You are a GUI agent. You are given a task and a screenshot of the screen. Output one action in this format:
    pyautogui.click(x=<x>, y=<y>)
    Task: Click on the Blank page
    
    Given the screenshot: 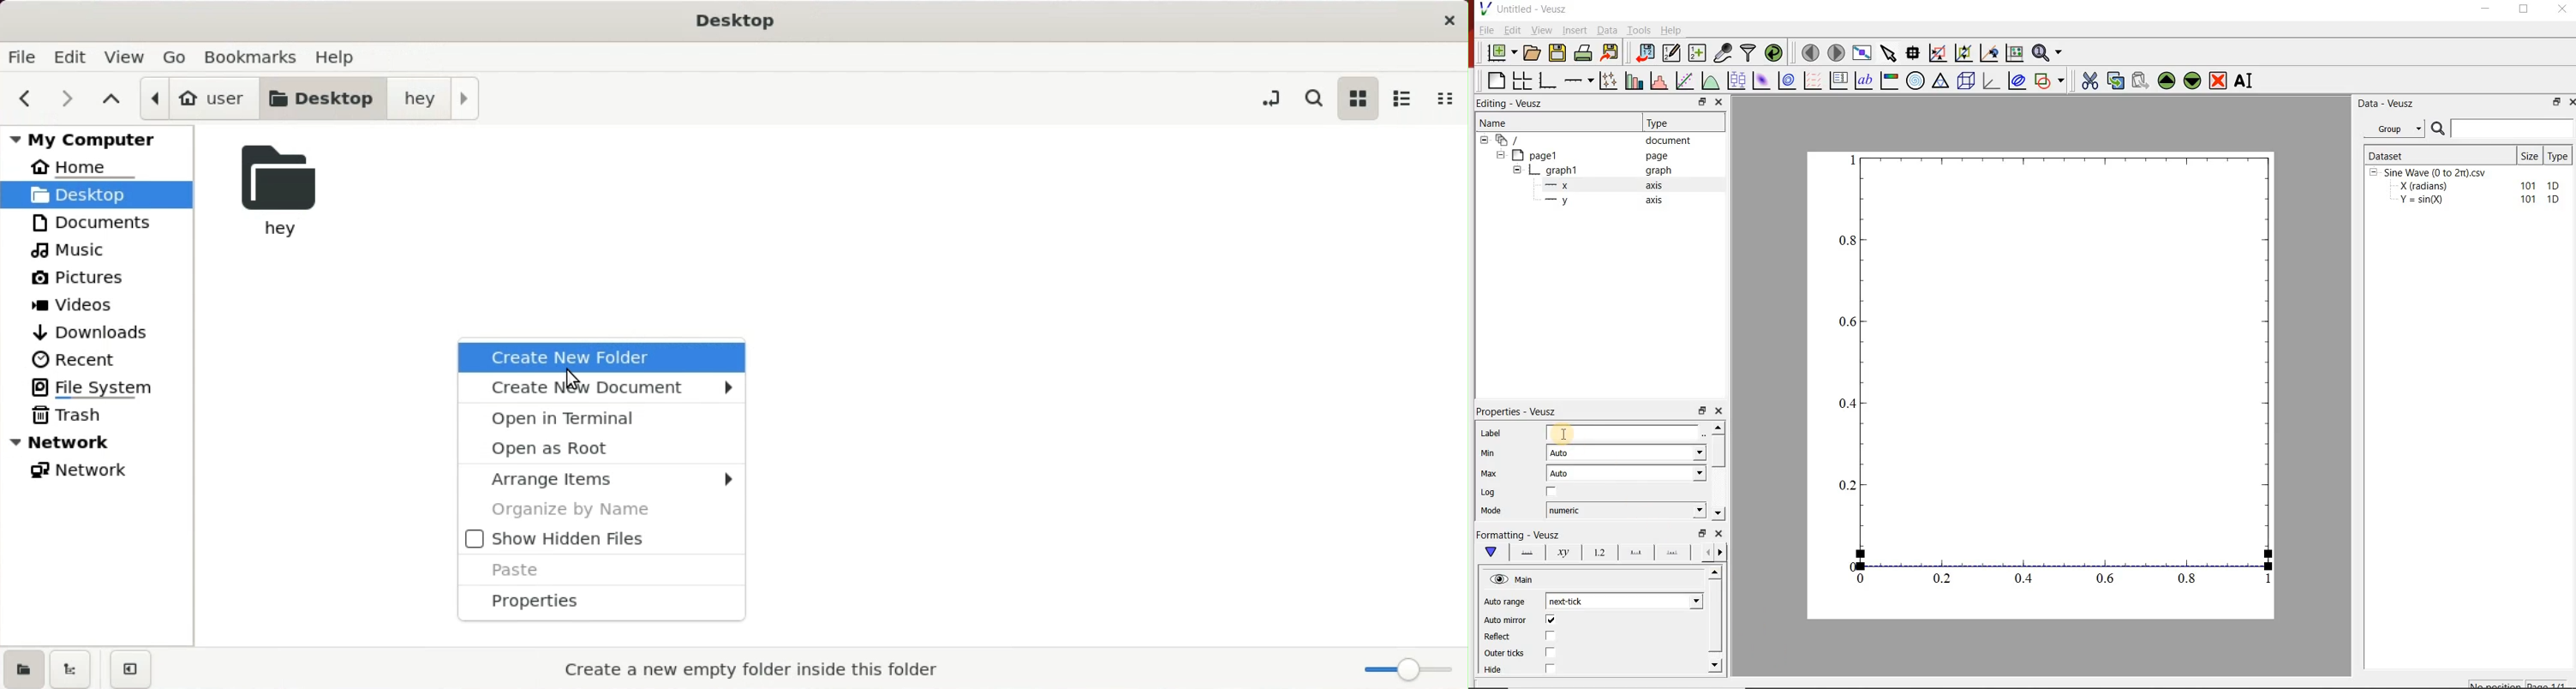 What is the action you would take?
    pyautogui.click(x=1496, y=81)
    